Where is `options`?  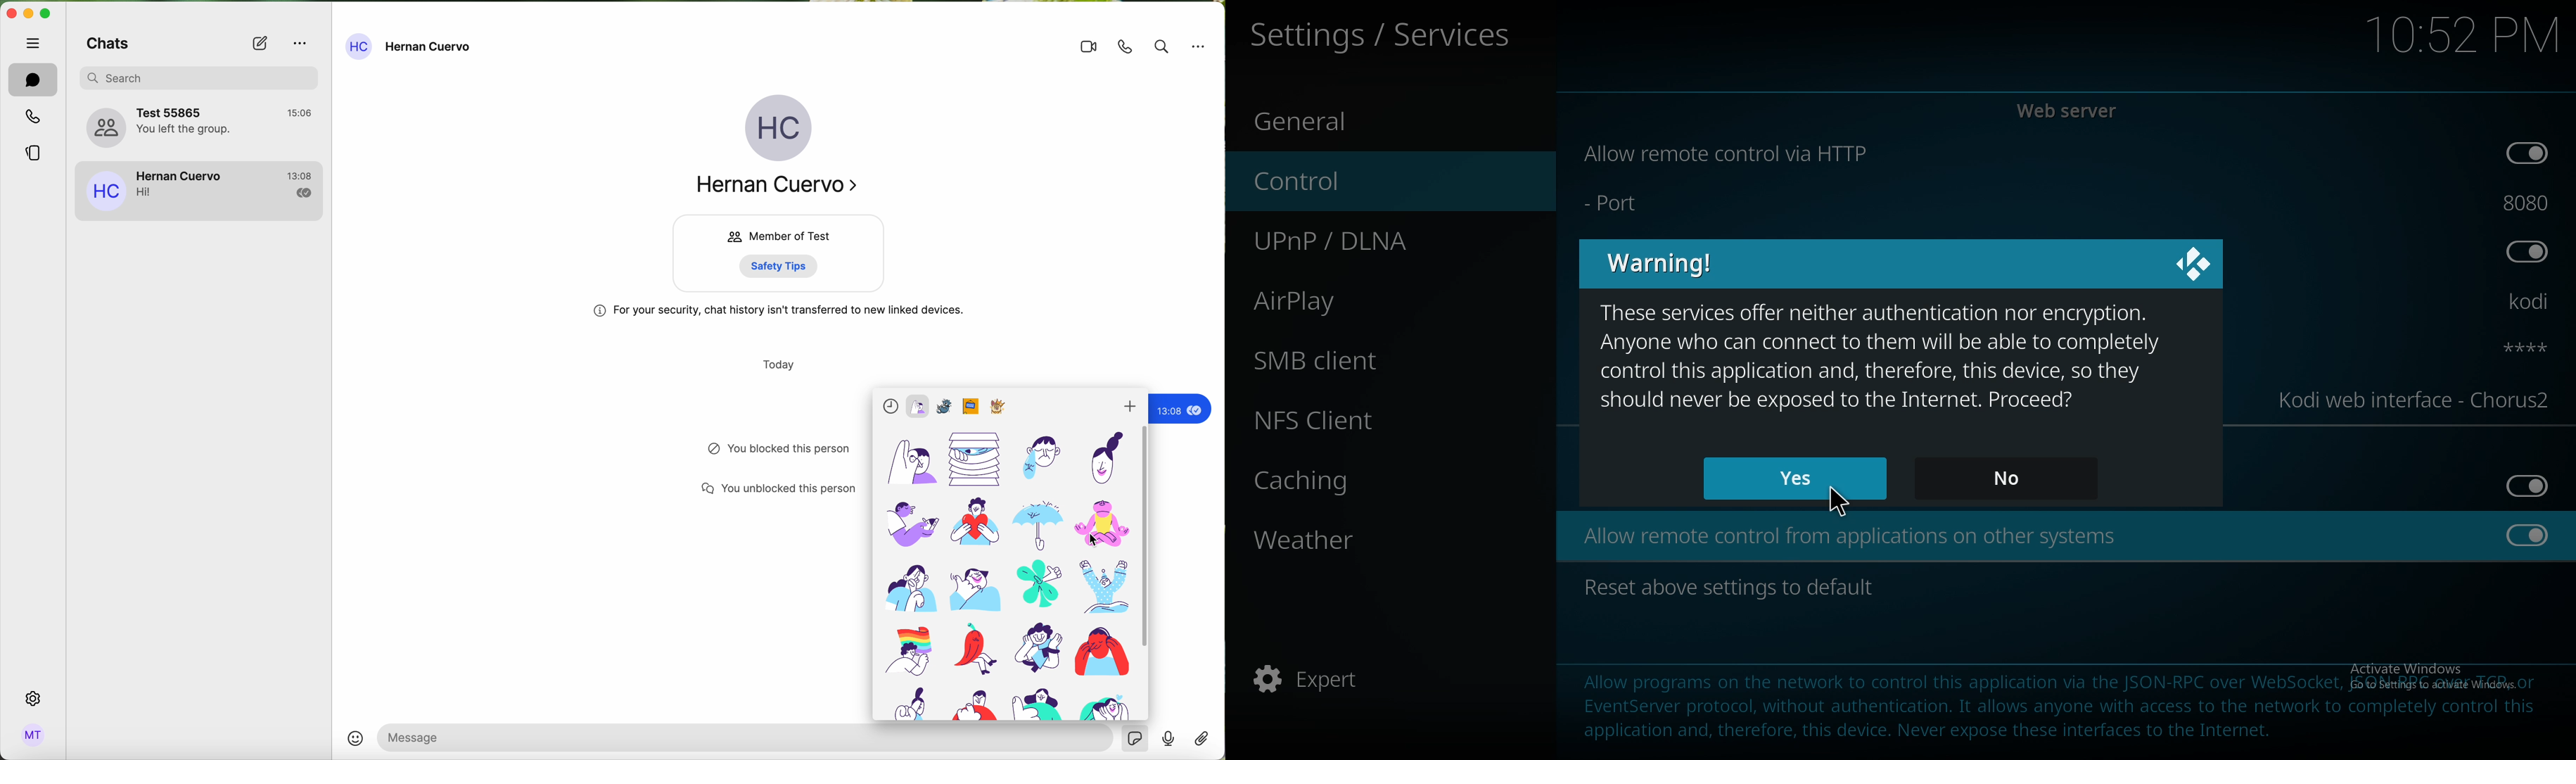 options is located at coordinates (299, 42).